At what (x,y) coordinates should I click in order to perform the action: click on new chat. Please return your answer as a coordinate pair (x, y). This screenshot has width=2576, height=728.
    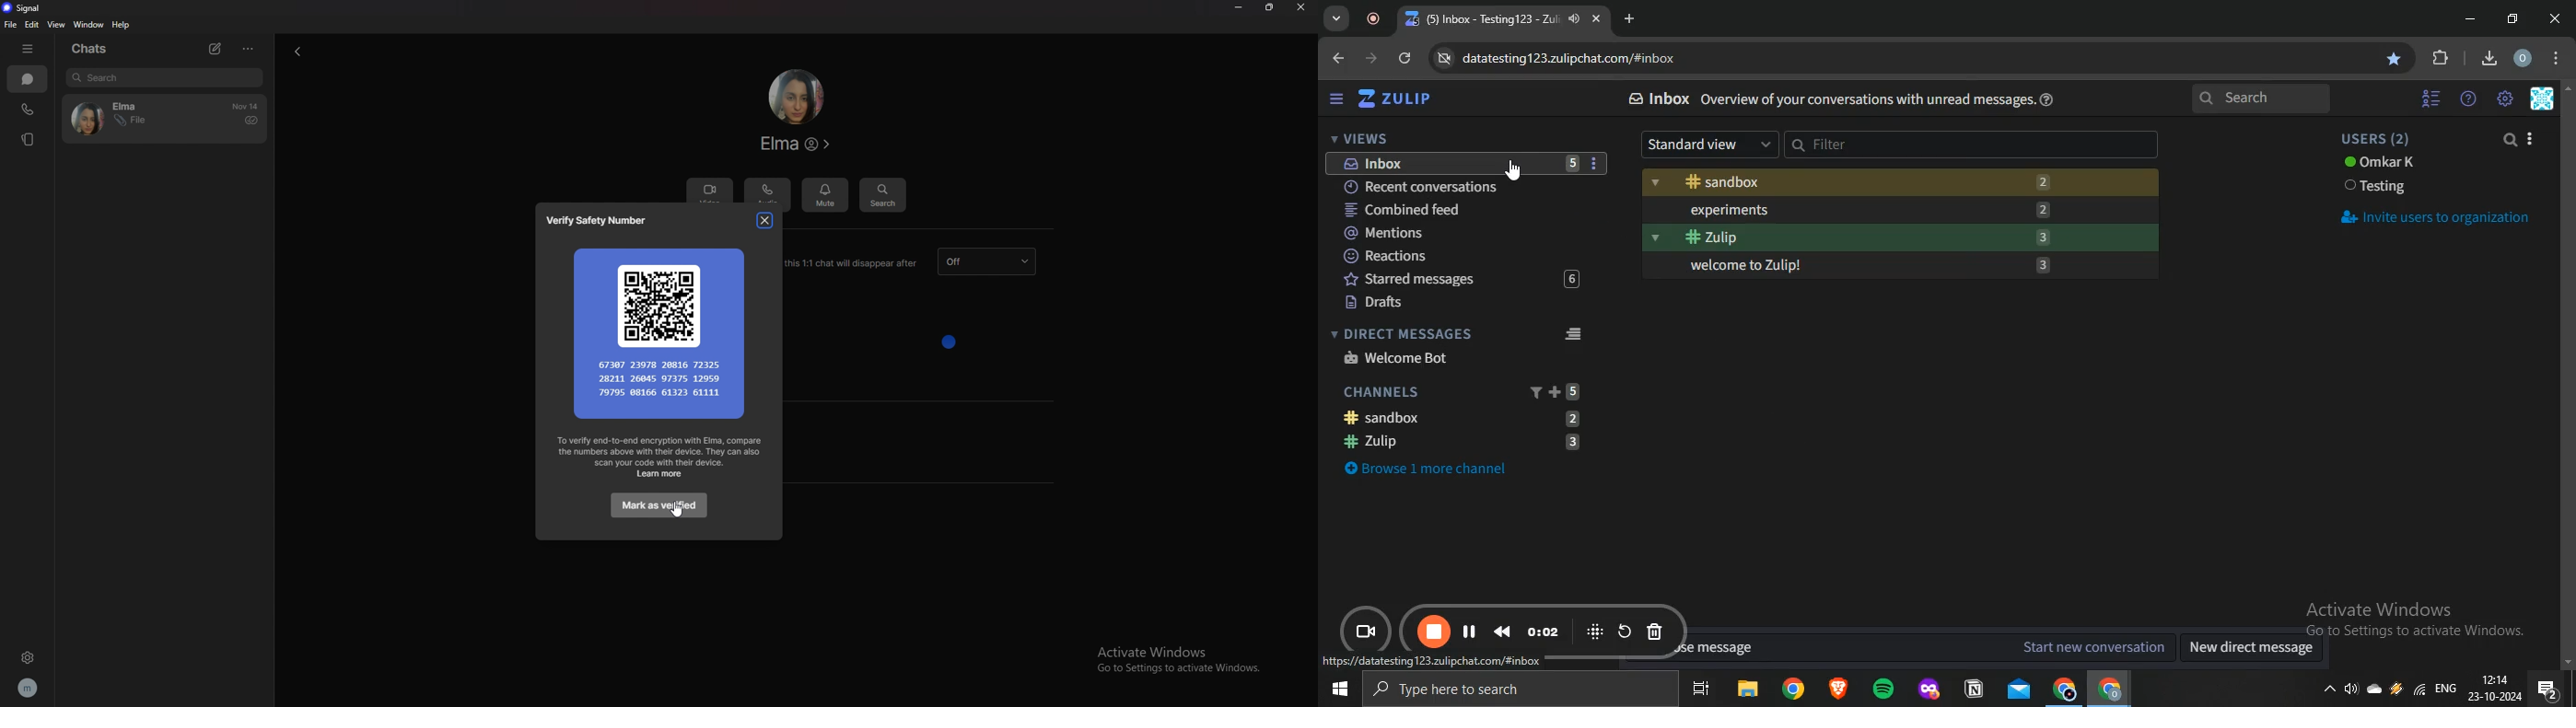
    Looking at the image, I should click on (218, 49).